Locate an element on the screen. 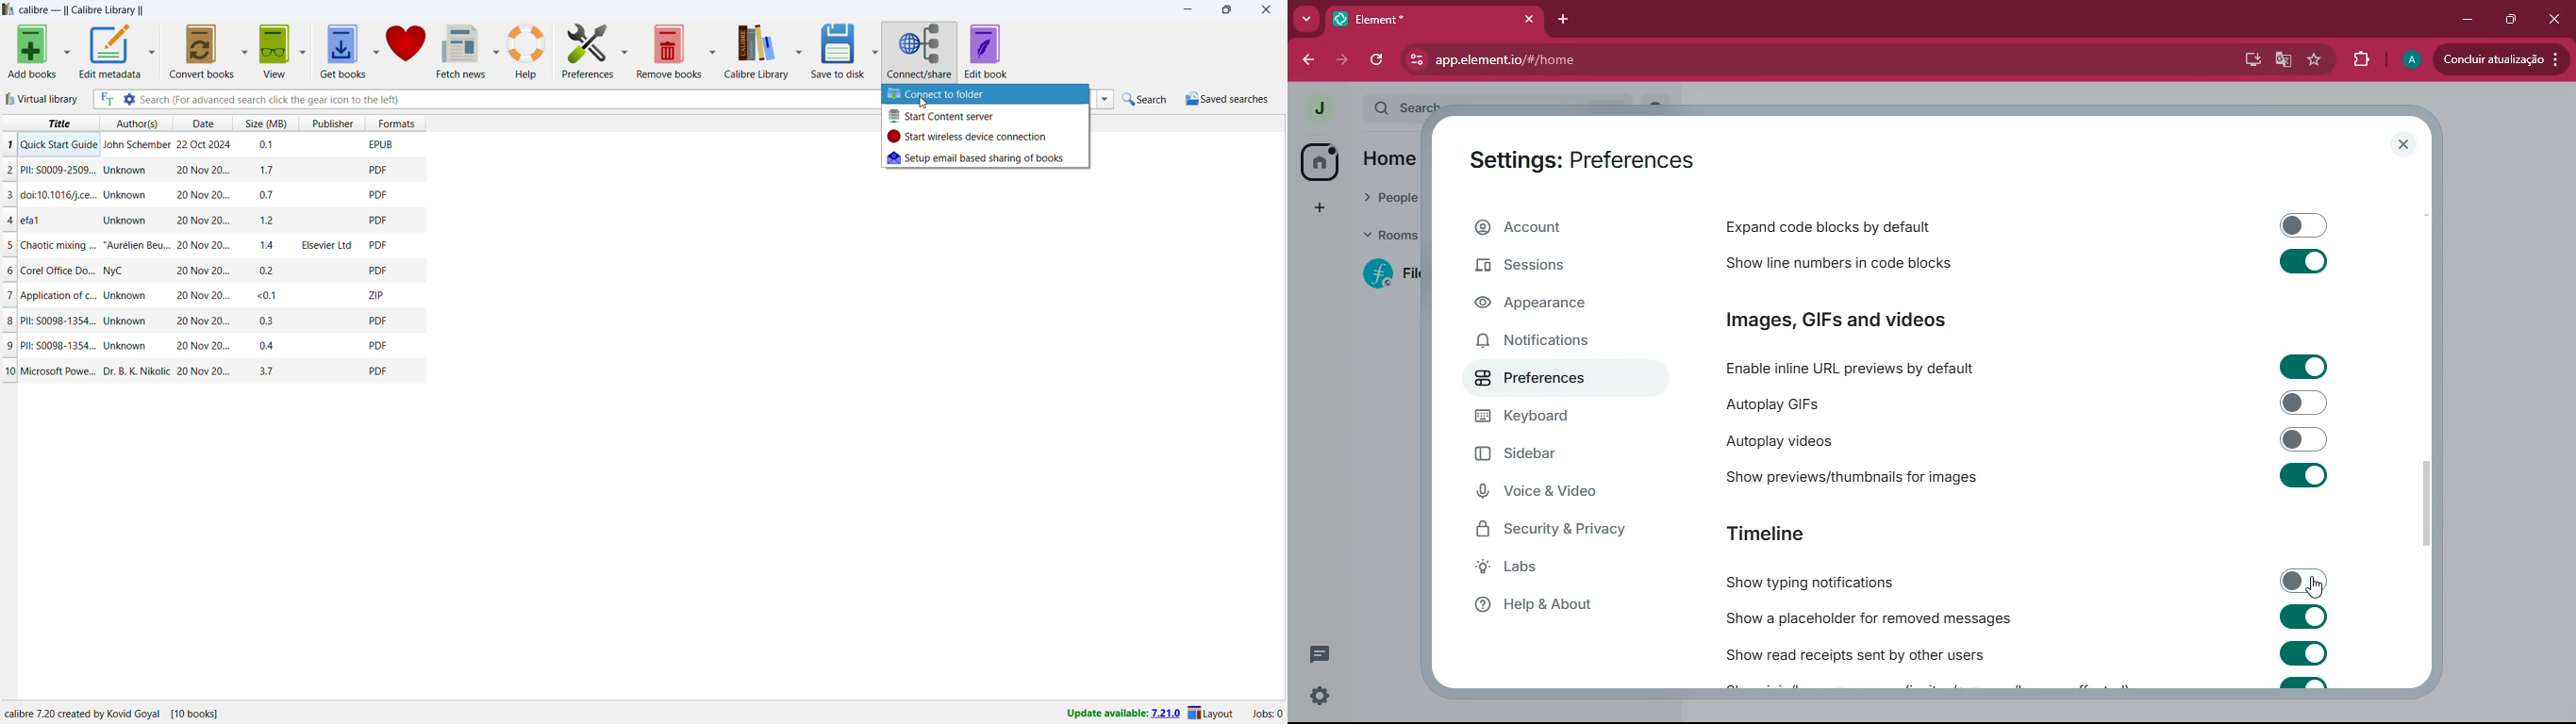 The image size is (2576, 728). close is located at coordinates (2557, 18).